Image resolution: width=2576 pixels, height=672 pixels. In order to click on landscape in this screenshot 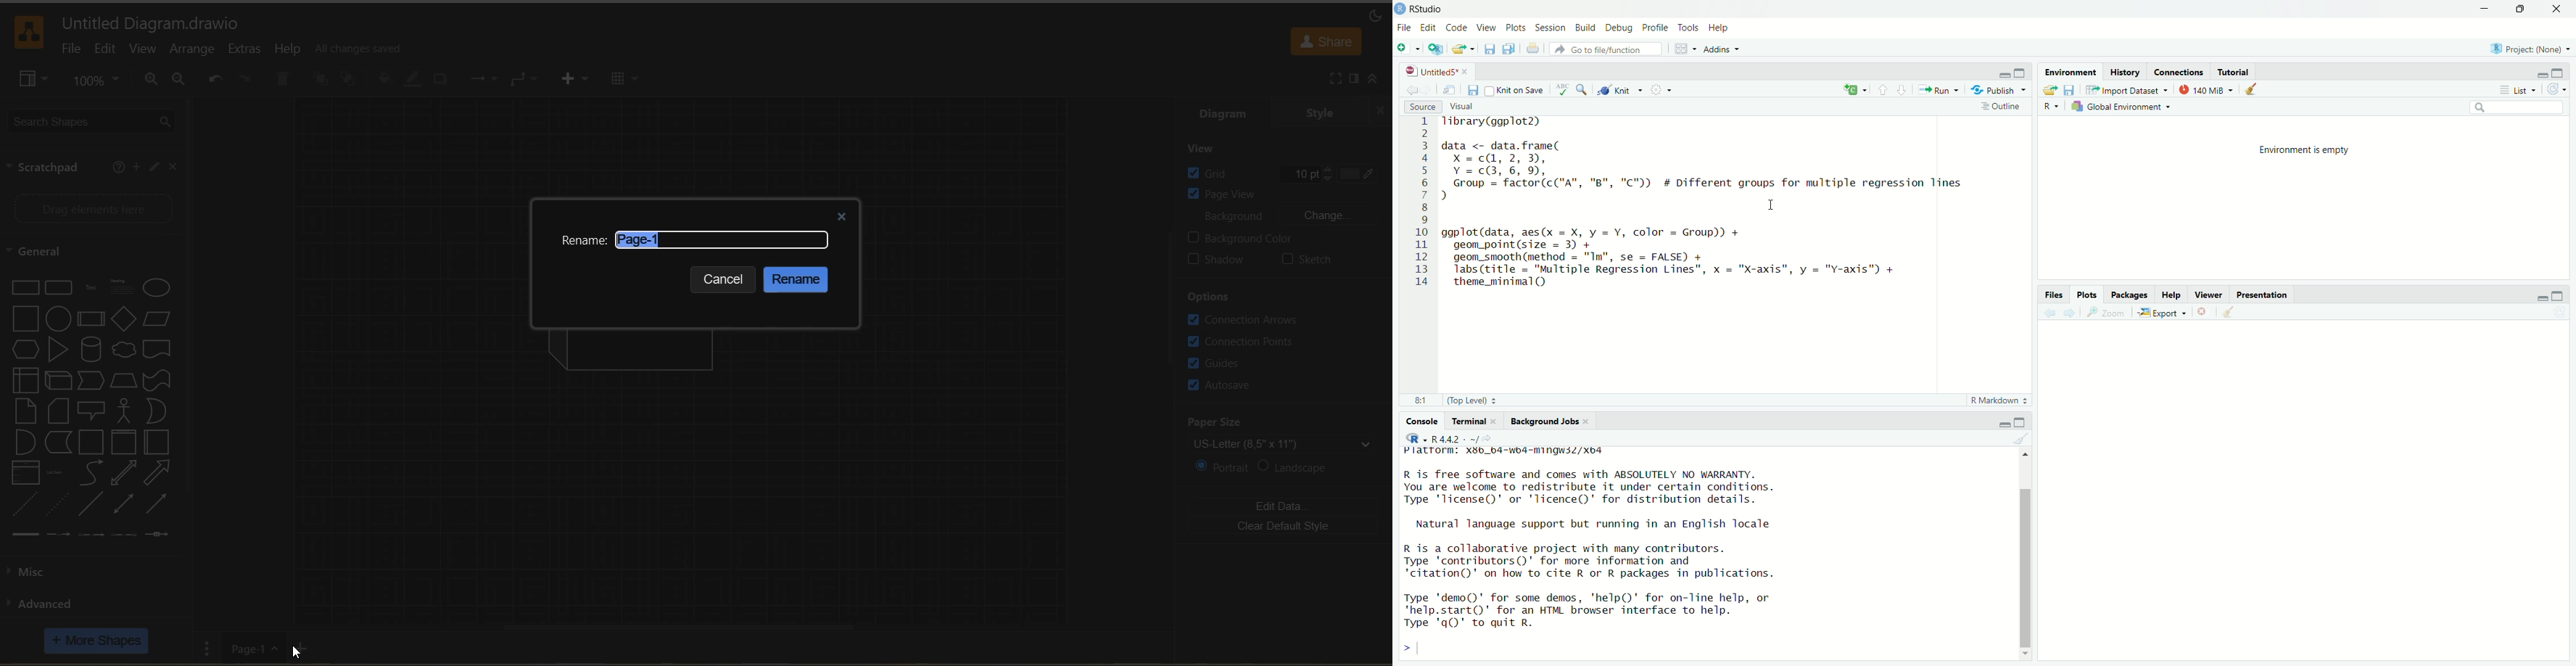, I will do `click(1302, 467)`.